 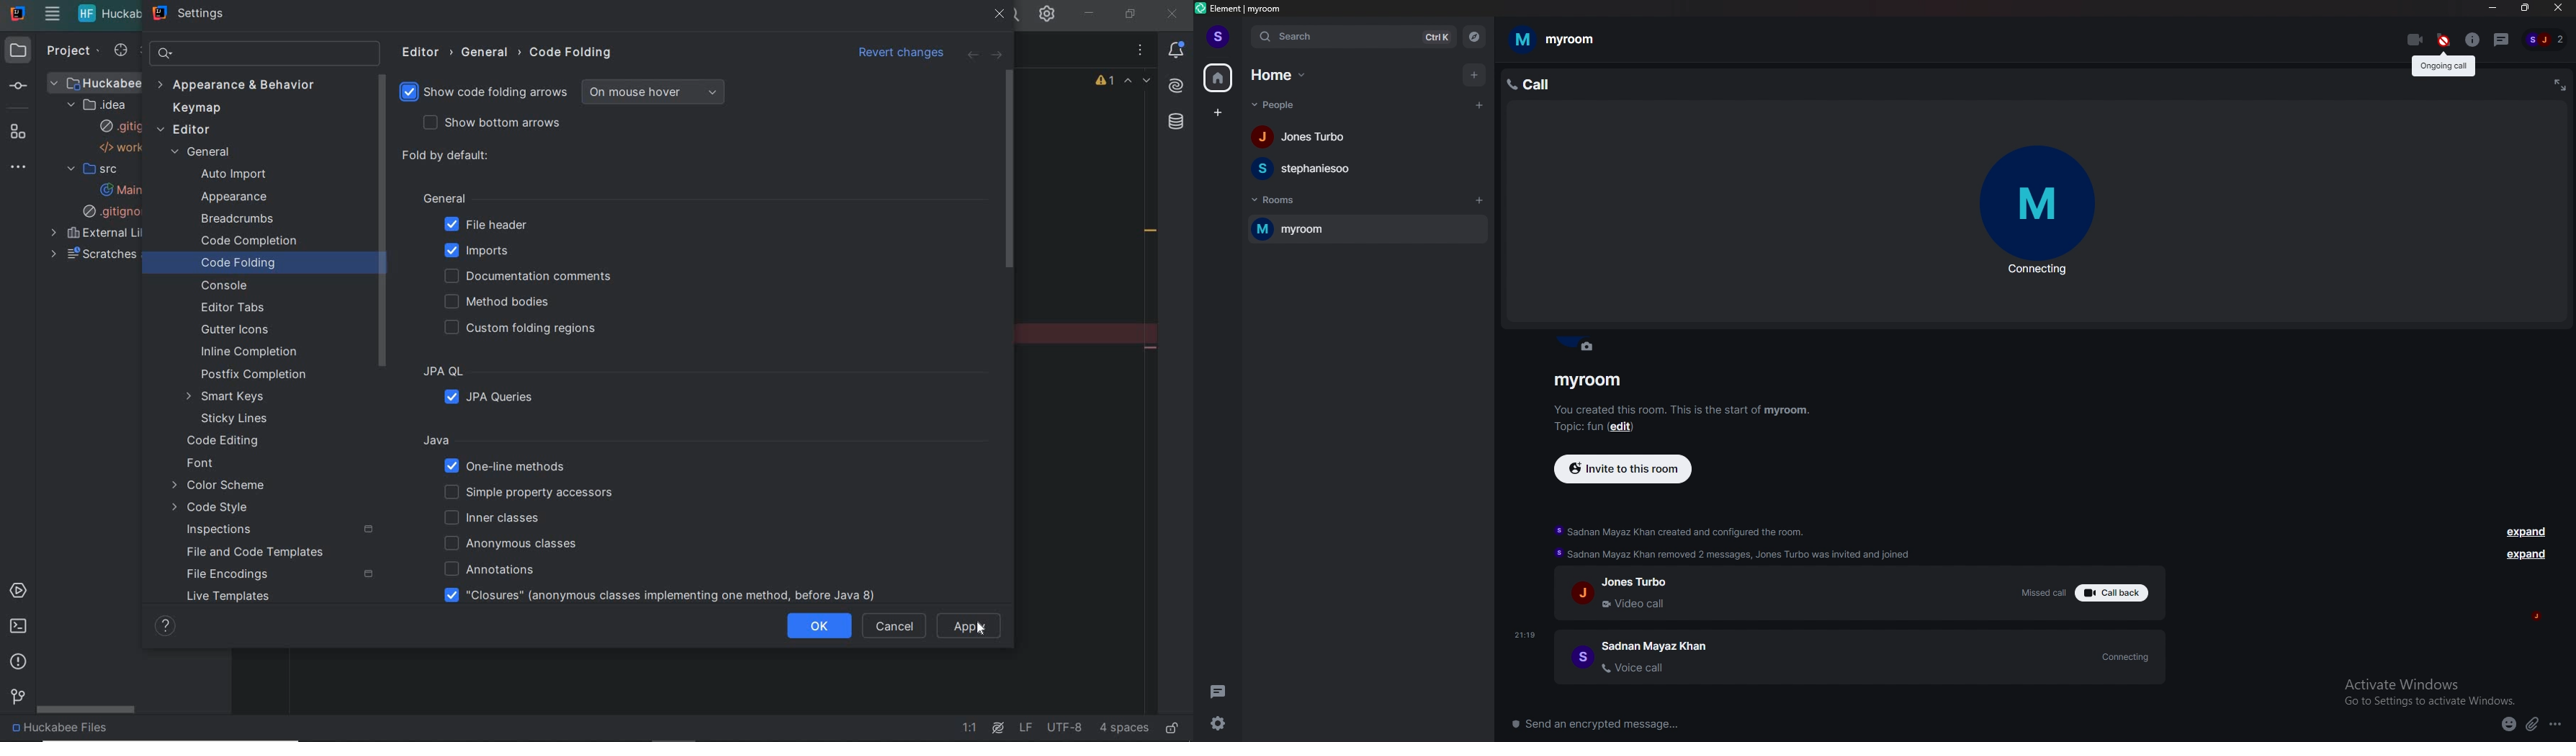 What do you see at coordinates (1048, 16) in the screenshot?
I see `settings` at bounding box center [1048, 16].